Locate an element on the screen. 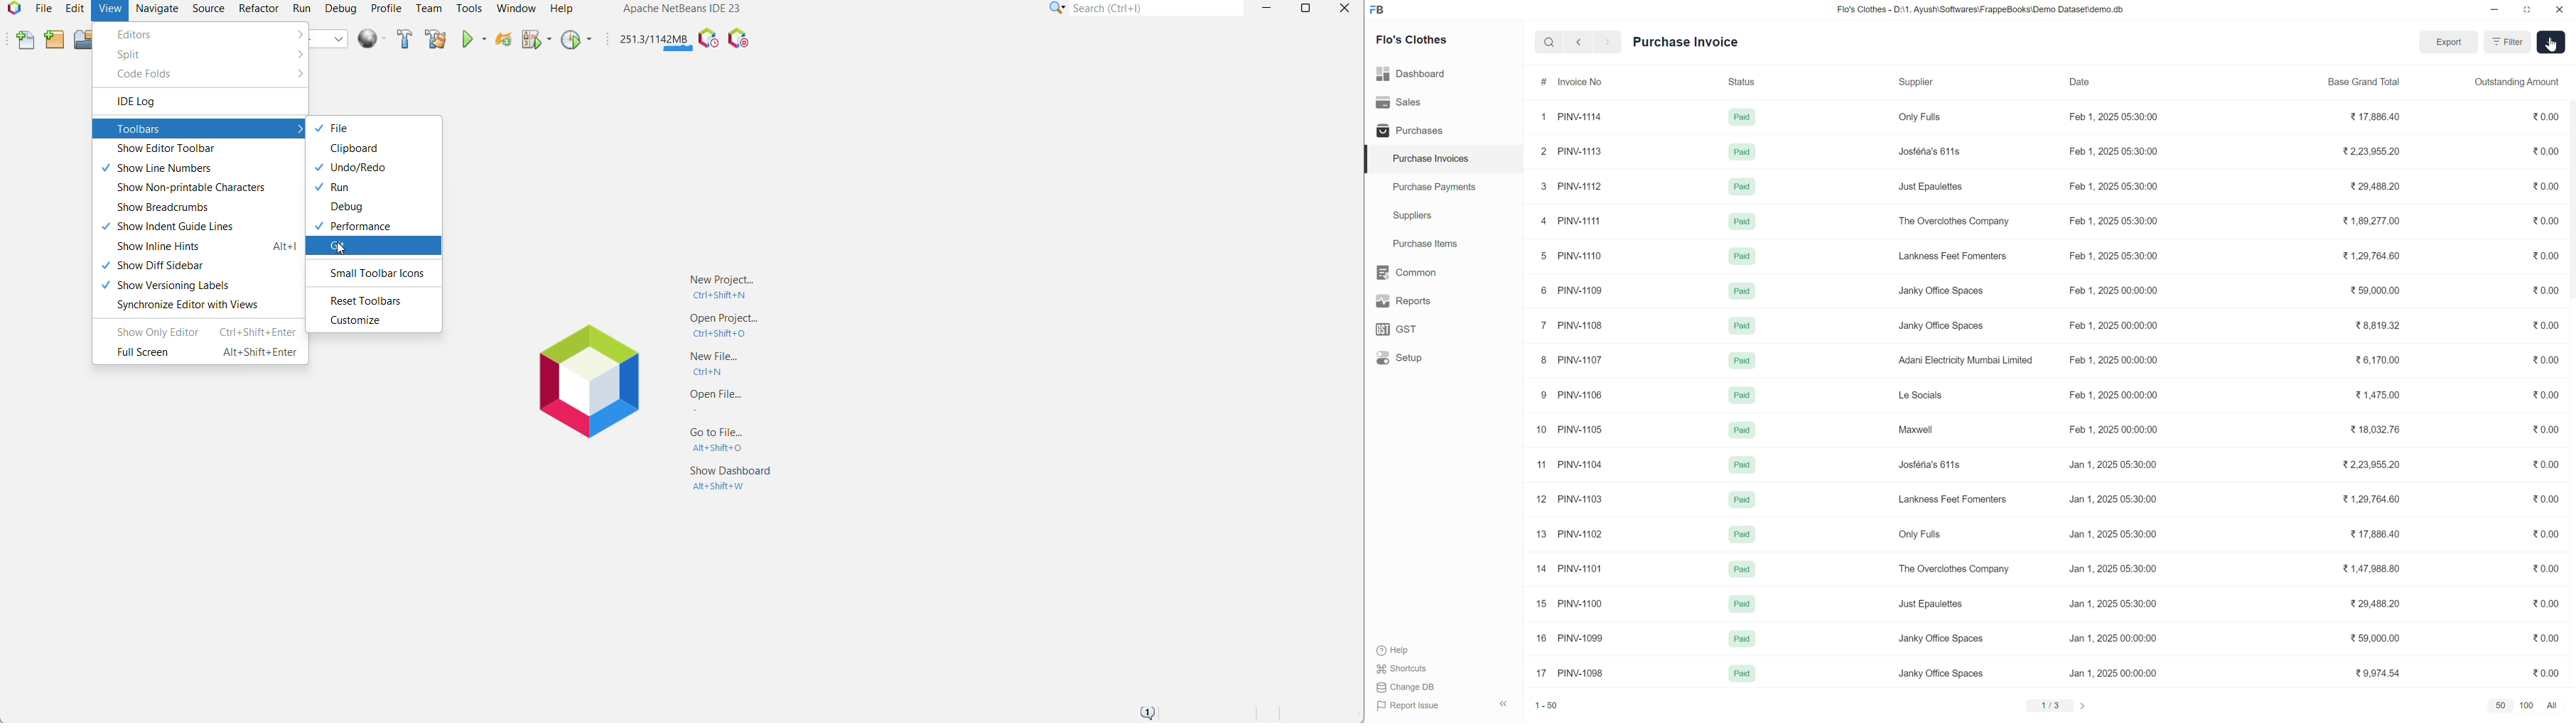 The image size is (2576, 728). 59,000.00 is located at coordinates (2376, 638).